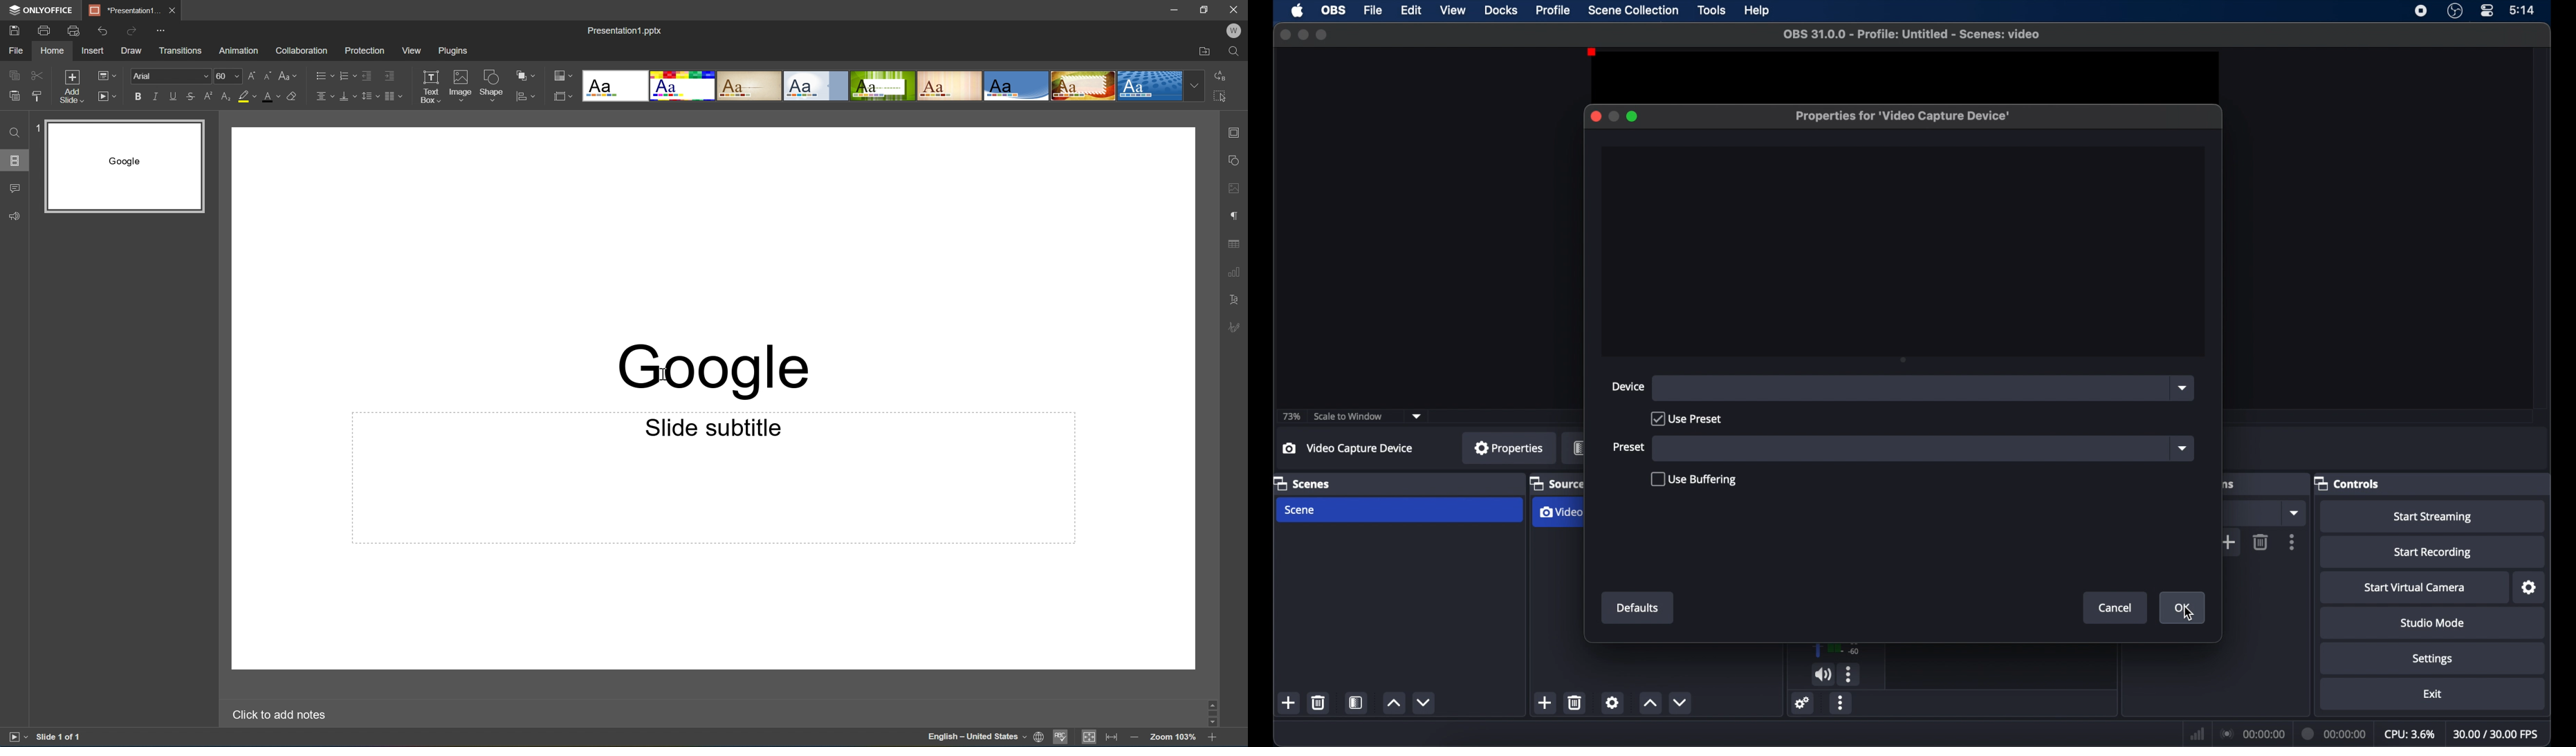  Describe the element at coordinates (1355, 449) in the screenshot. I see `[3 Video Capture Device` at that location.